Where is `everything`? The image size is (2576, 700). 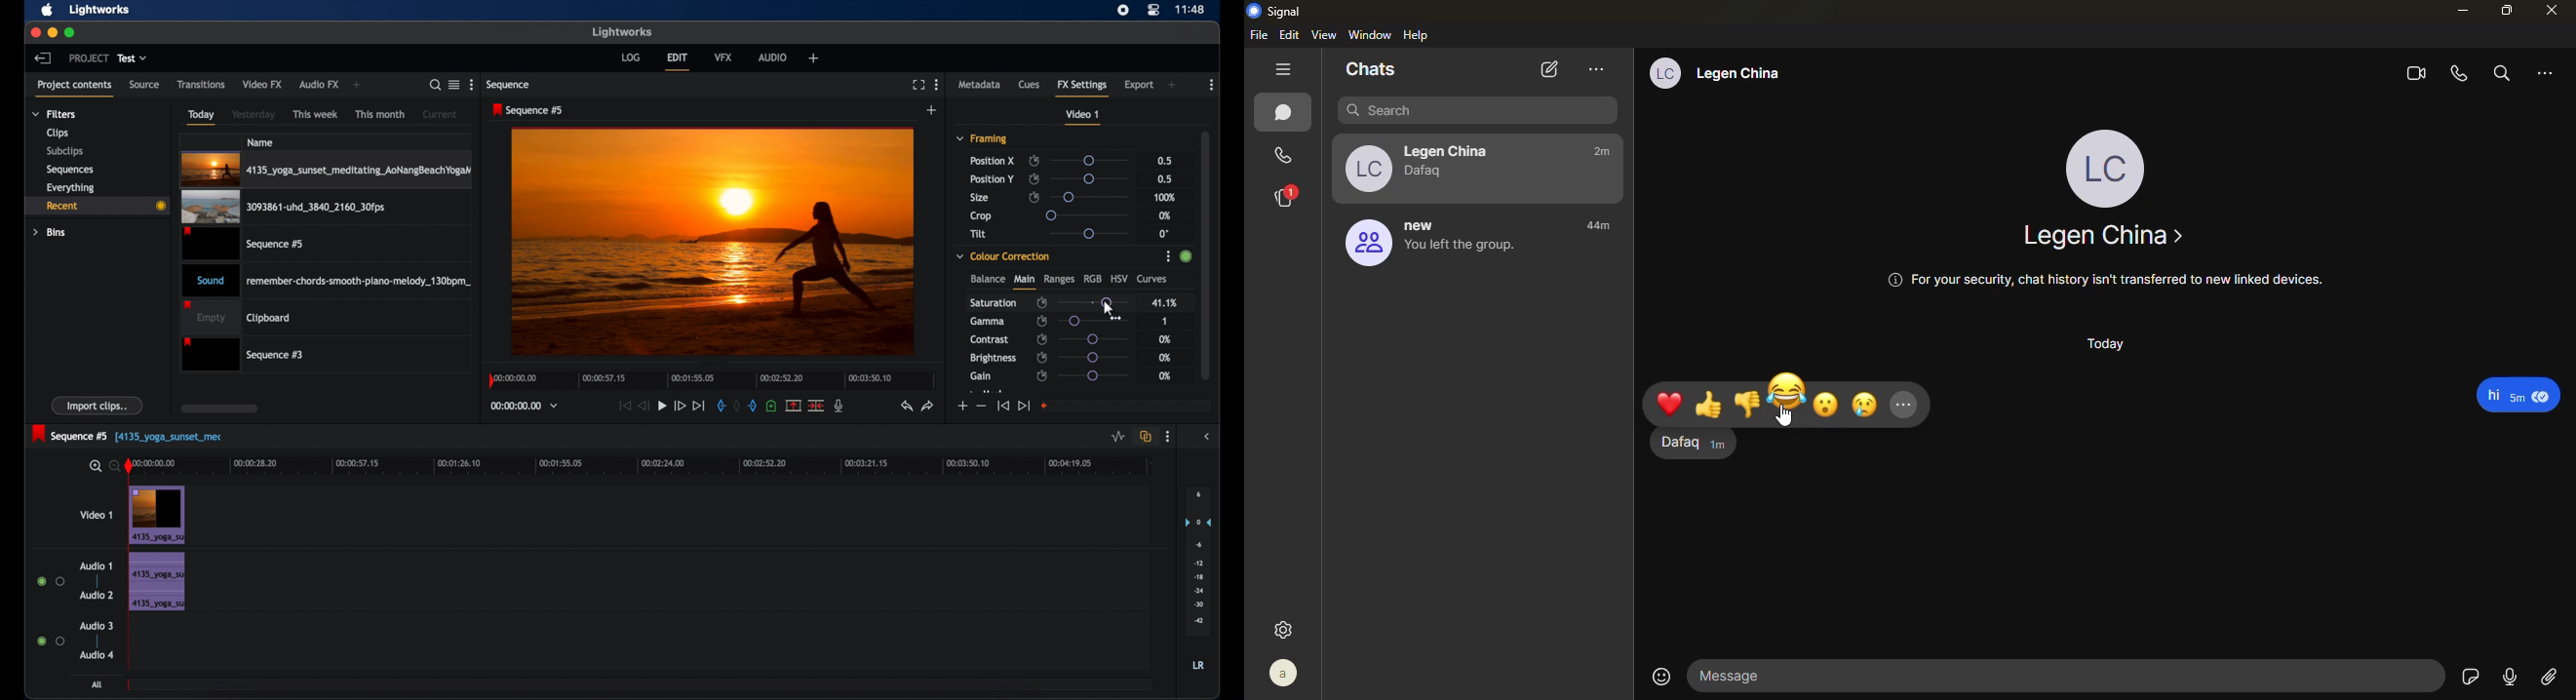 everything is located at coordinates (71, 187).